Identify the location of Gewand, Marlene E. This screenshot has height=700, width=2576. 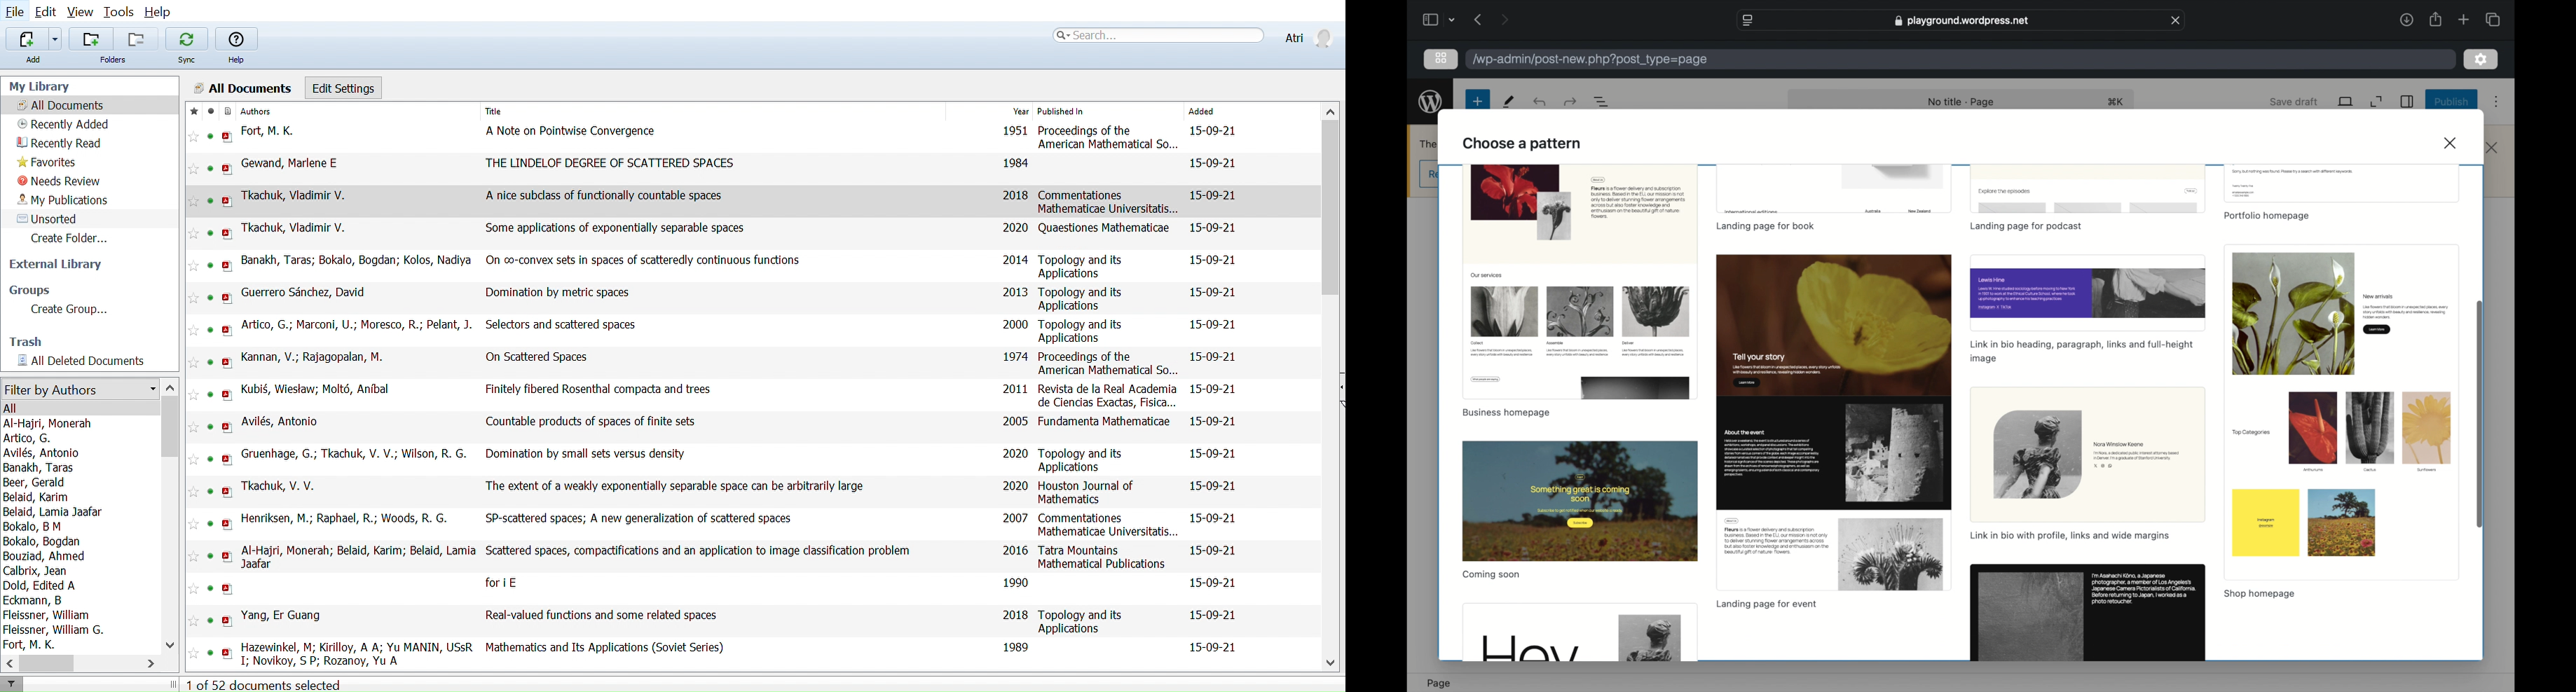
(290, 164).